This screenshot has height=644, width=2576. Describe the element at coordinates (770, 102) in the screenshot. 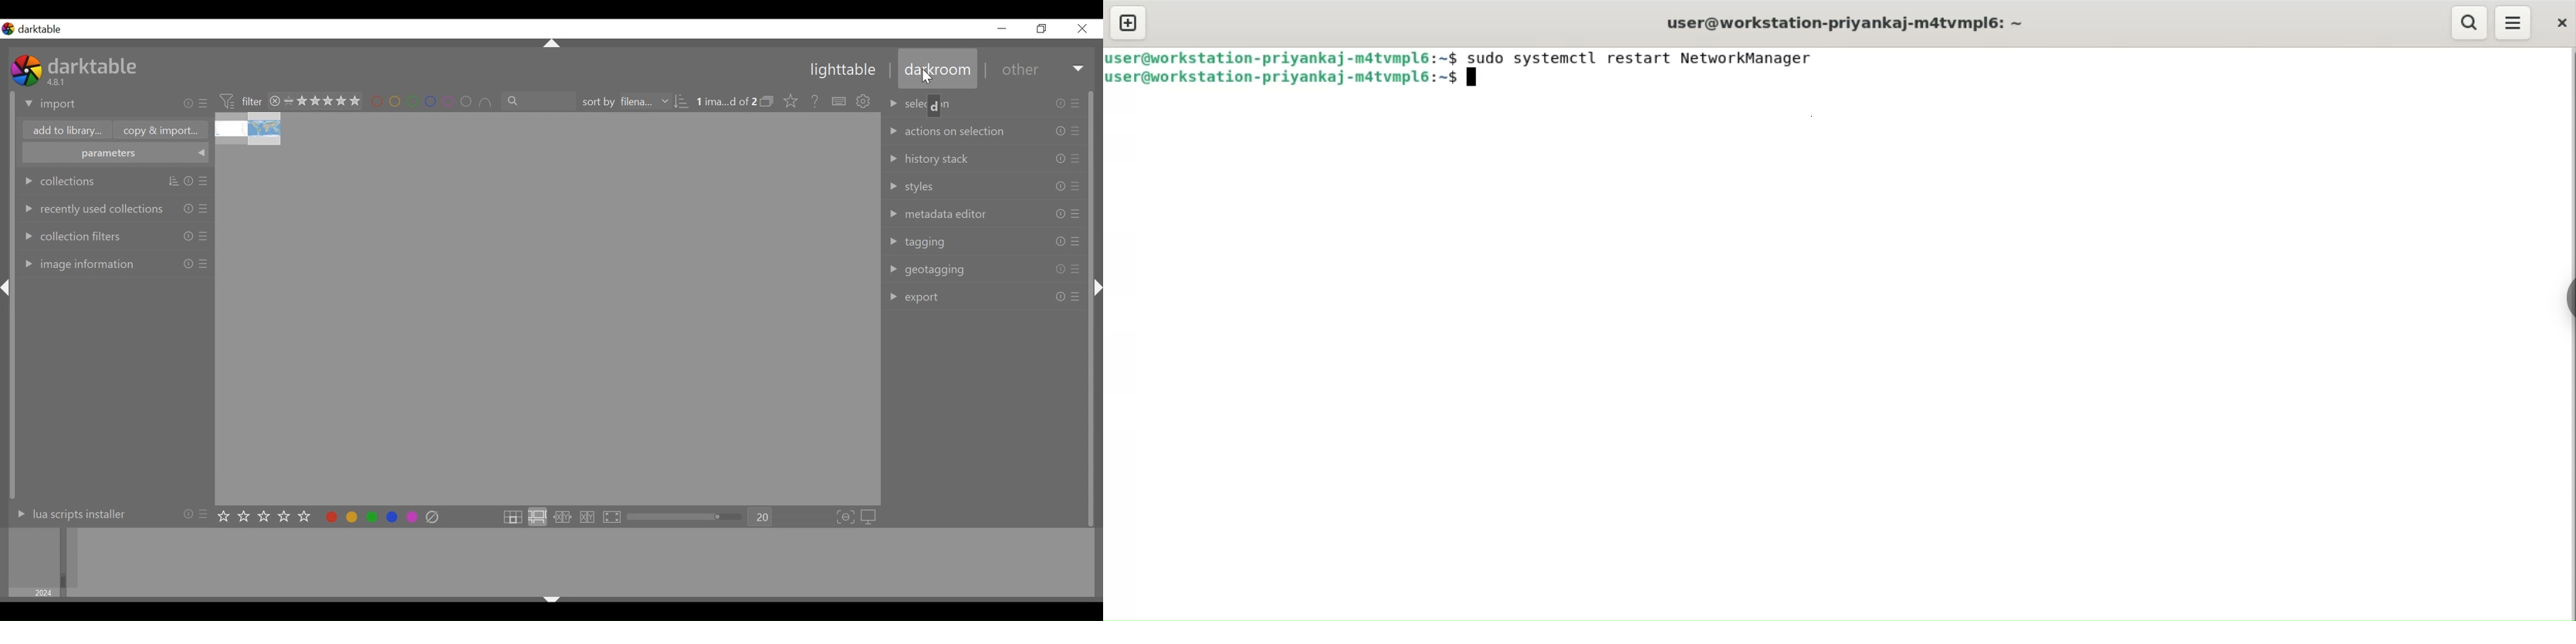

I see `collapse/expand grouped images` at that location.